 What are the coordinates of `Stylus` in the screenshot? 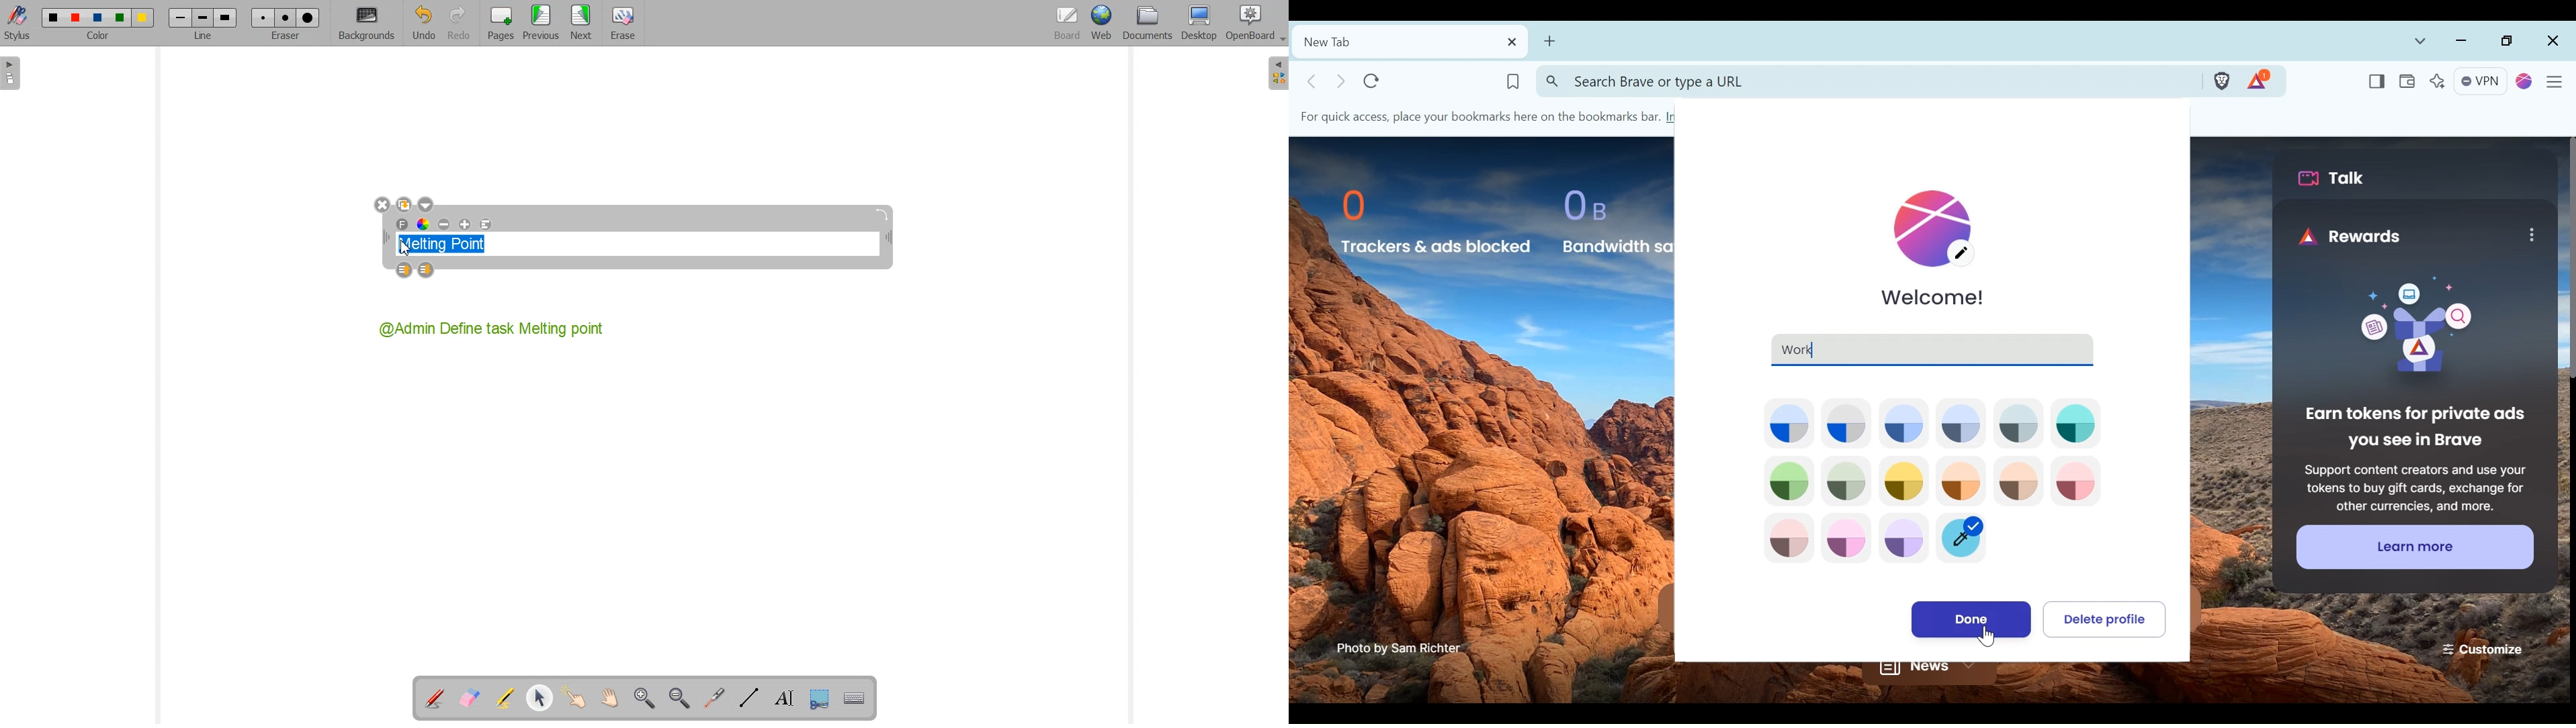 It's located at (19, 24).